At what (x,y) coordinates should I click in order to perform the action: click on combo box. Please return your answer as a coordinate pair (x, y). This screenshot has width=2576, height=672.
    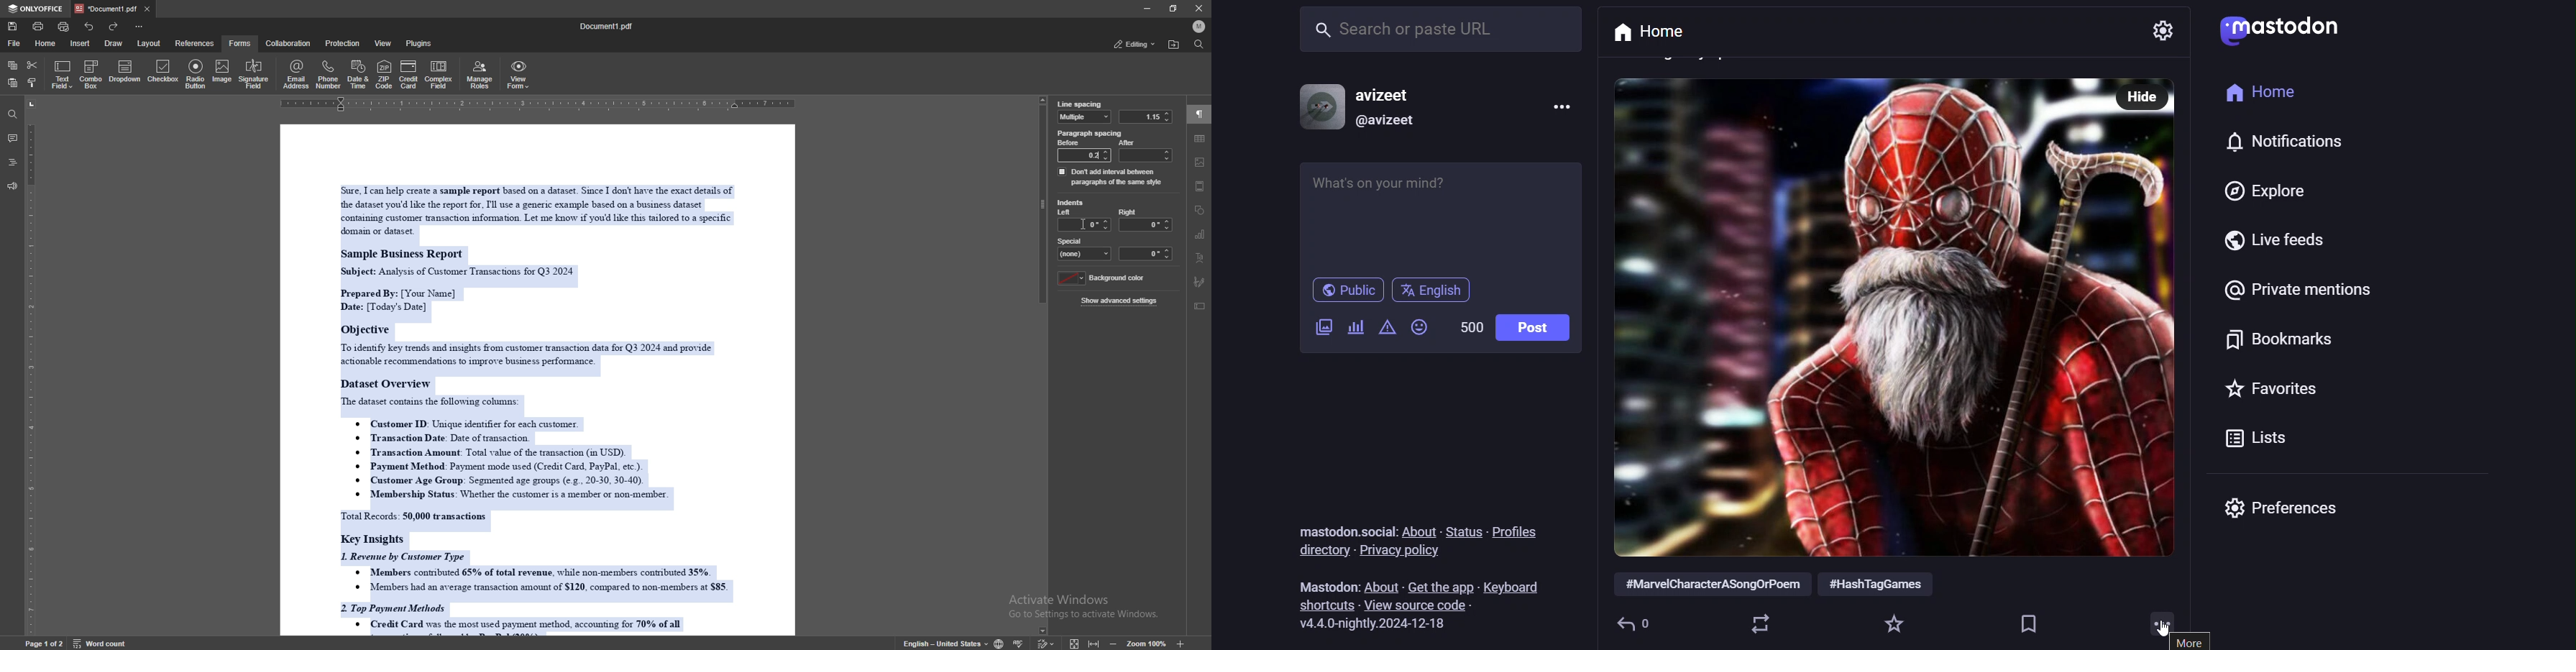
    Looking at the image, I should click on (91, 74).